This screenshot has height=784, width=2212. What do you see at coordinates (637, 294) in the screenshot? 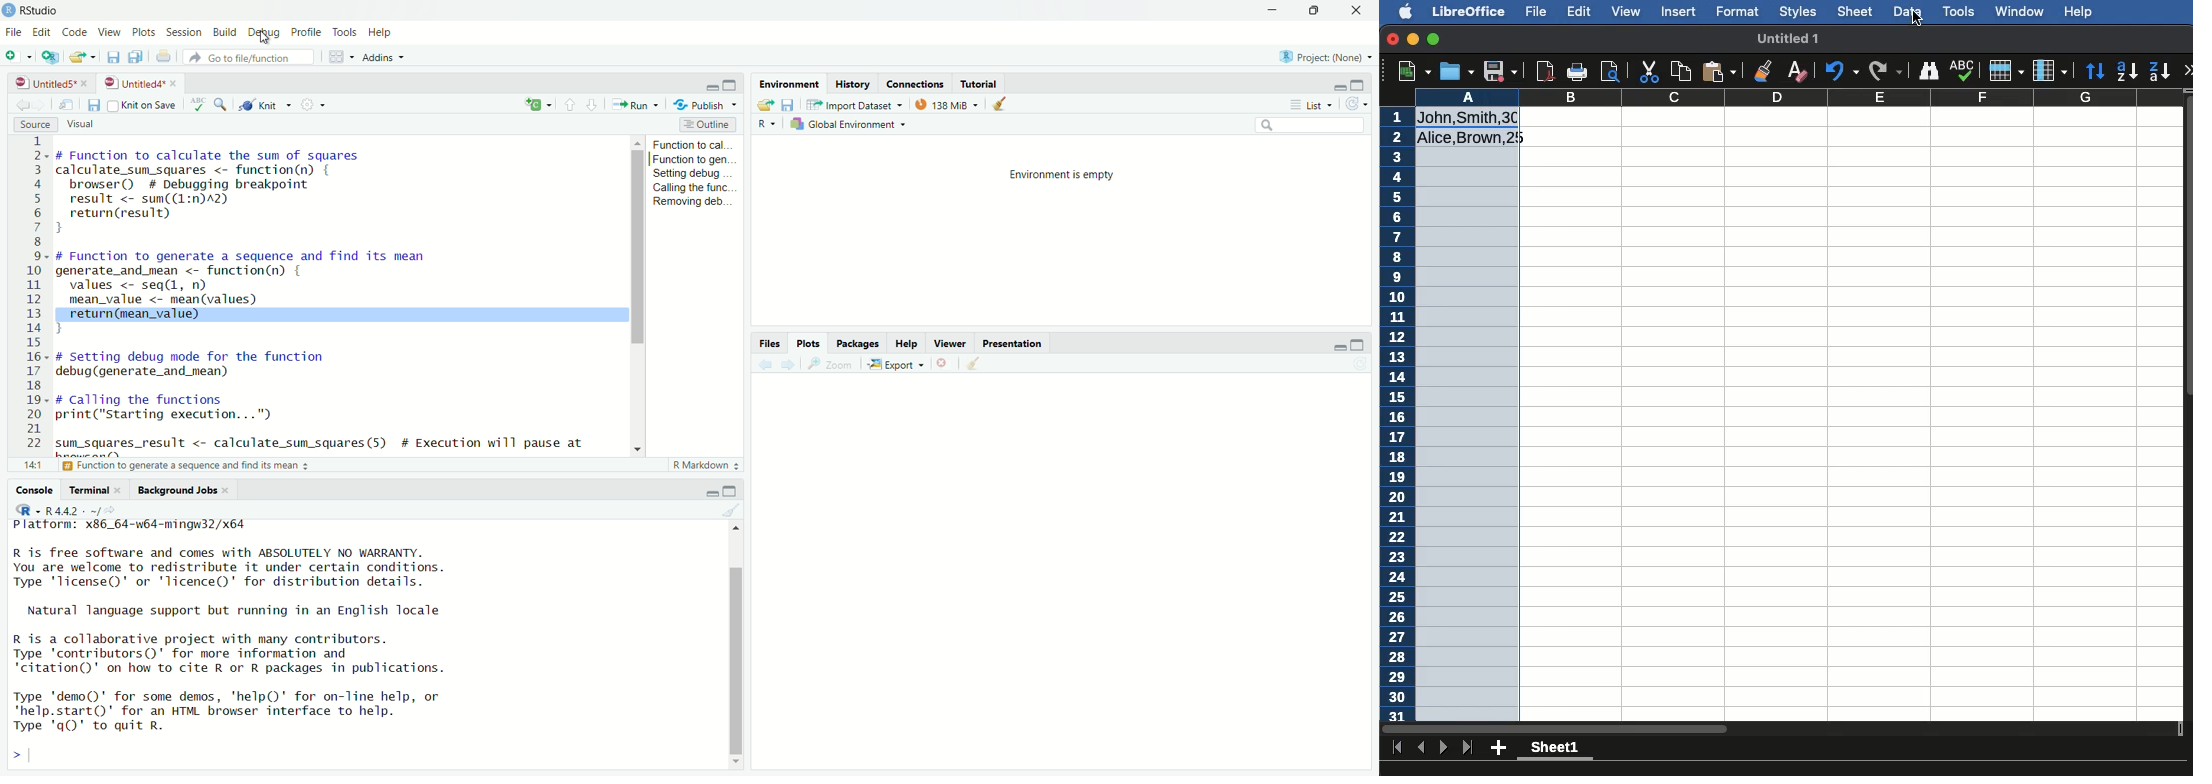
I see `scrollbar` at bounding box center [637, 294].